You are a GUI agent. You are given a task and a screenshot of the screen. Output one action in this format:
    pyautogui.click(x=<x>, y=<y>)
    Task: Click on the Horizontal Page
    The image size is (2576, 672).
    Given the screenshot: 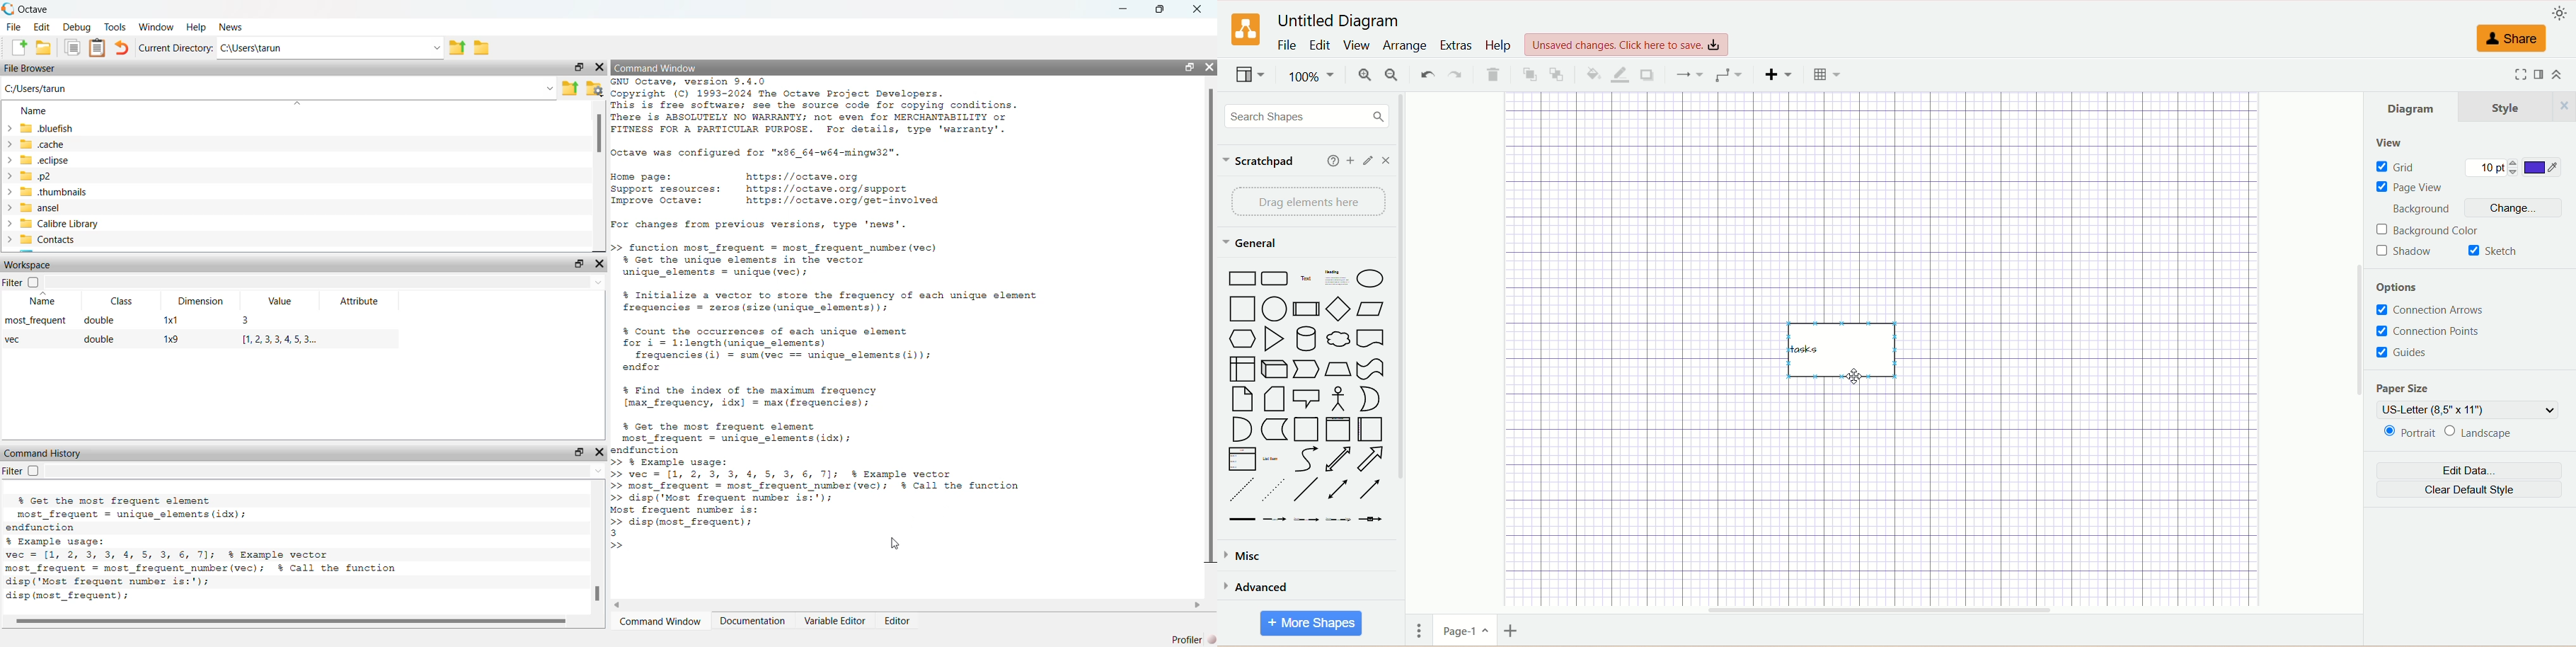 What is the action you would take?
    pyautogui.click(x=1370, y=429)
    